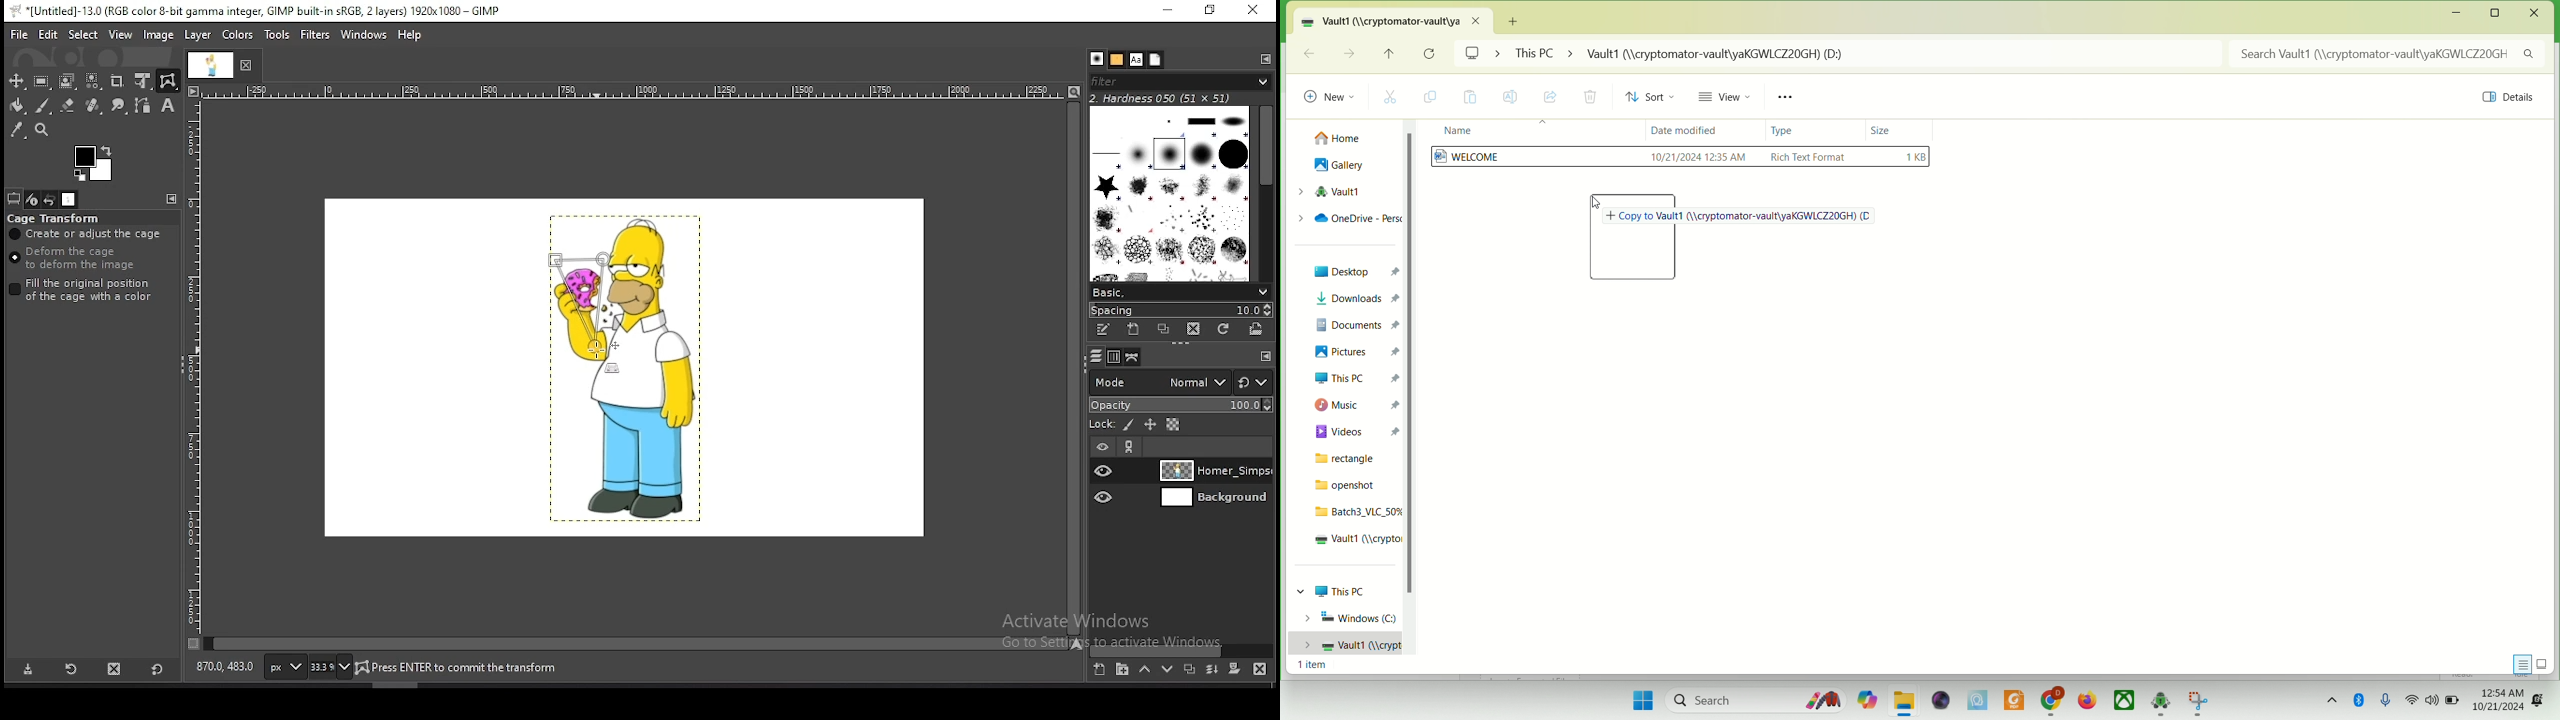  I want to click on colors, so click(94, 164).